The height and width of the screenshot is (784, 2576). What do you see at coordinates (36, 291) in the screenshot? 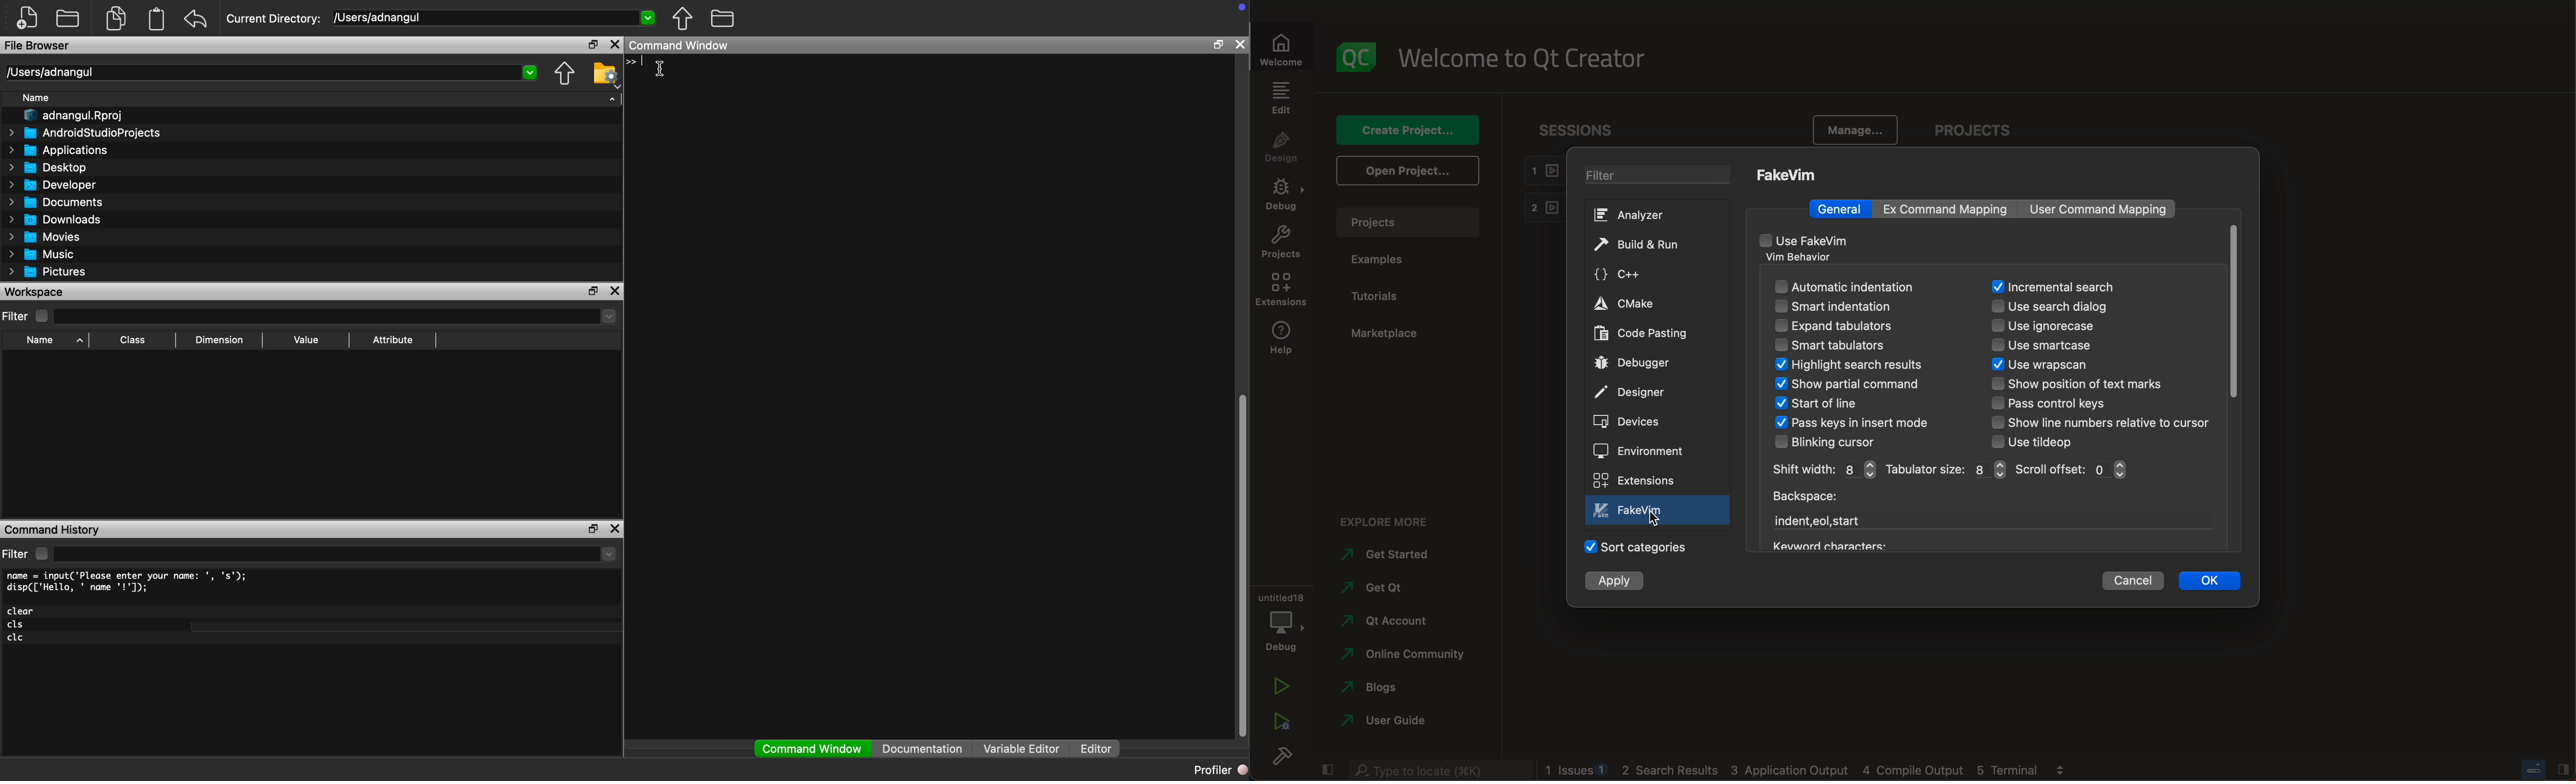
I see `Workplace` at bounding box center [36, 291].